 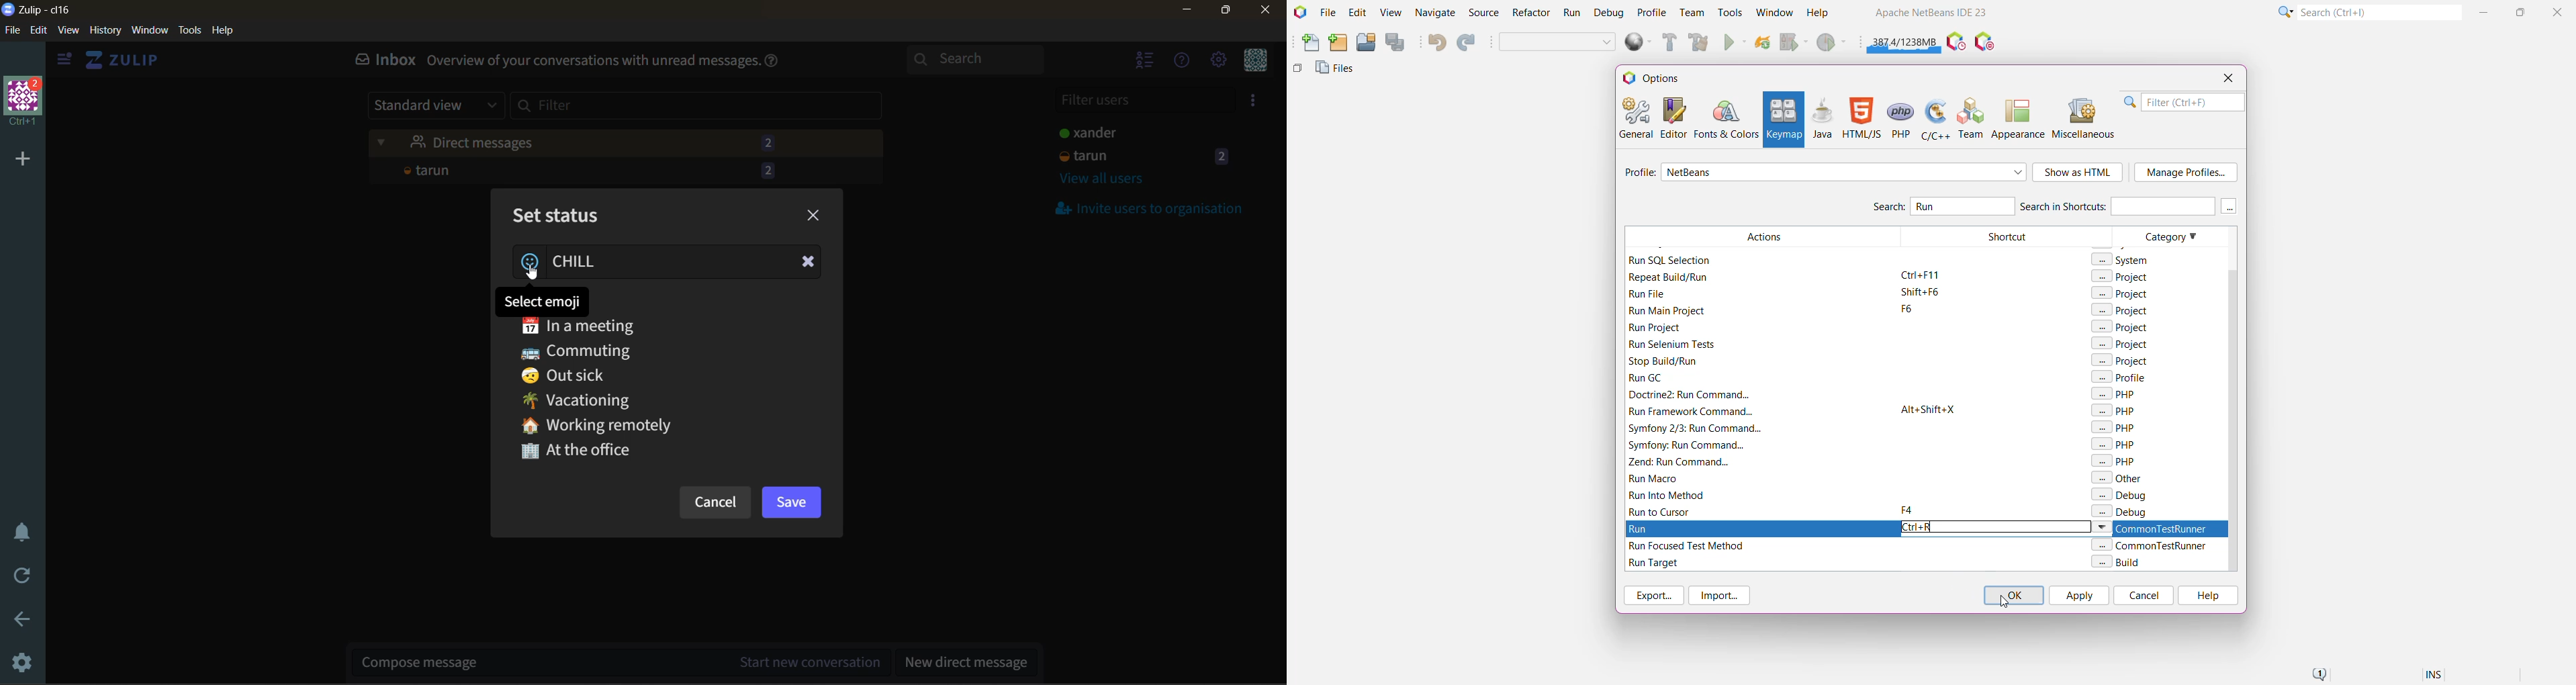 What do you see at coordinates (42, 31) in the screenshot?
I see `edit` at bounding box center [42, 31].